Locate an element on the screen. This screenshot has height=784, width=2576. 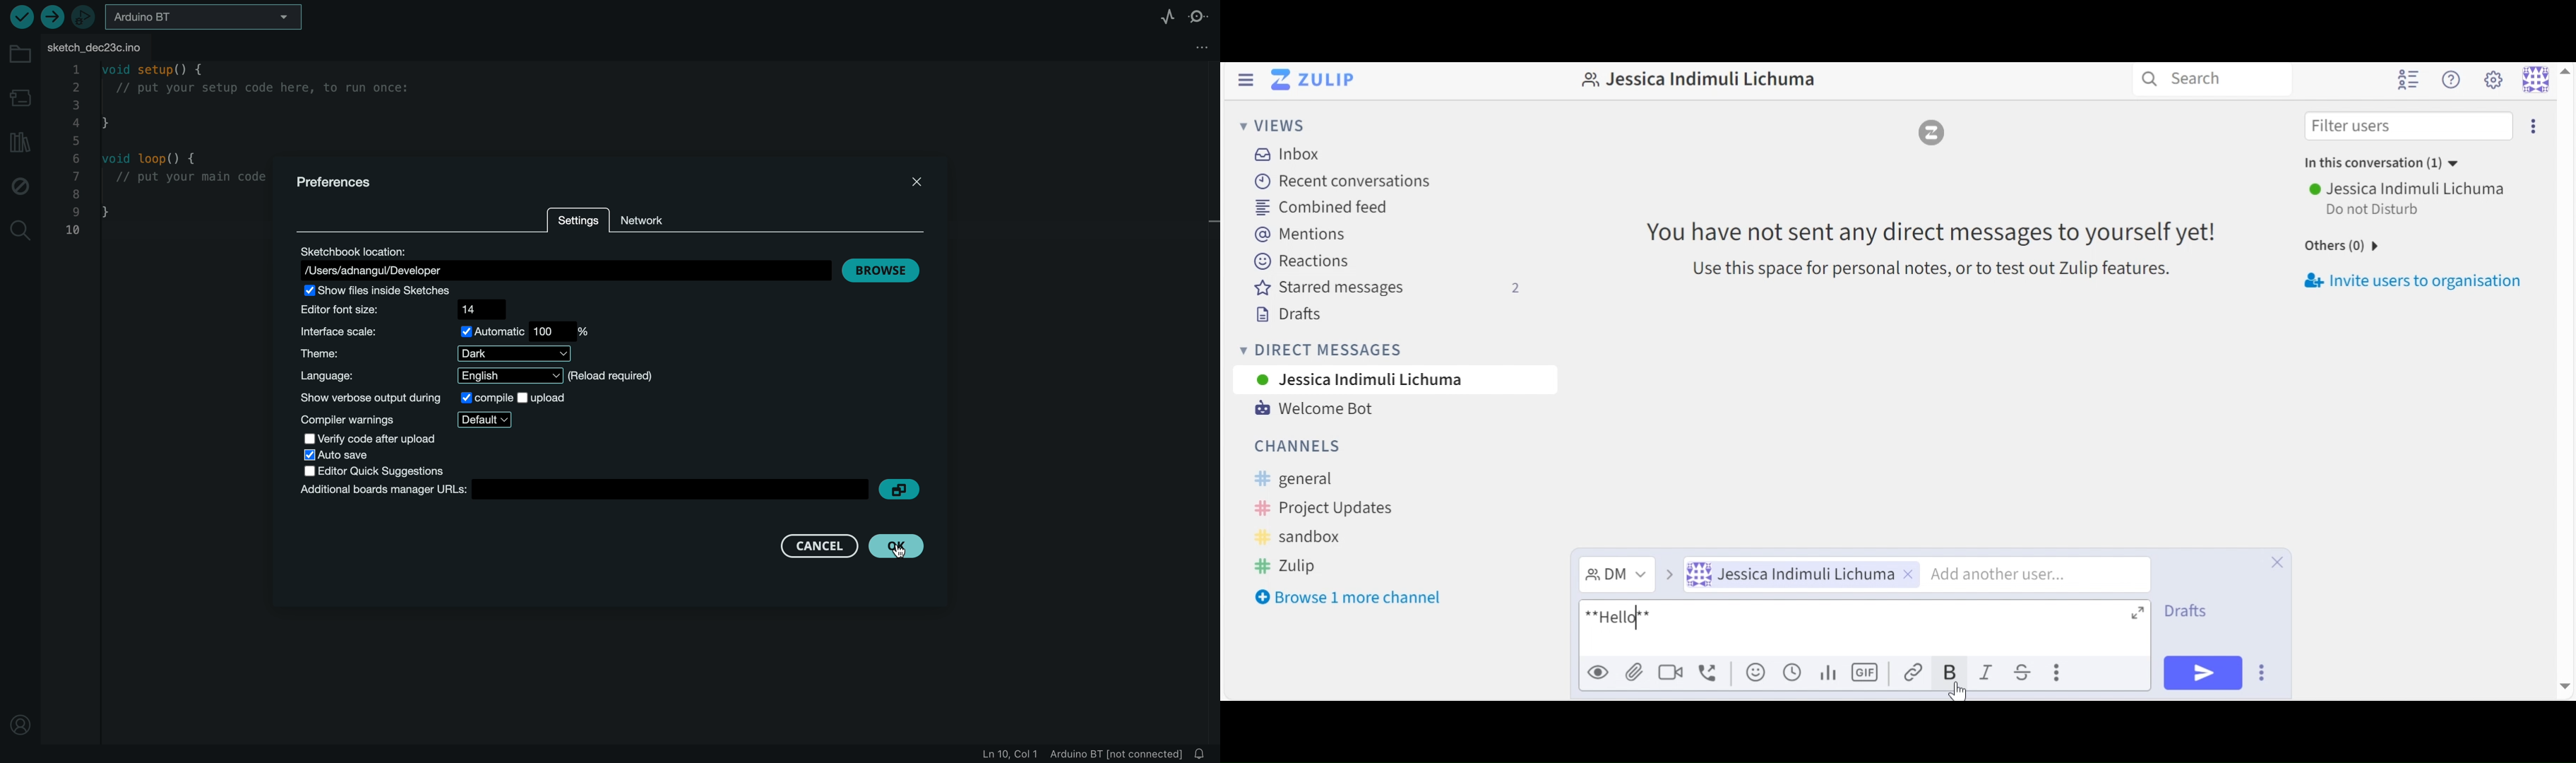
Invite users to organisation is located at coordinates (2419, 284).